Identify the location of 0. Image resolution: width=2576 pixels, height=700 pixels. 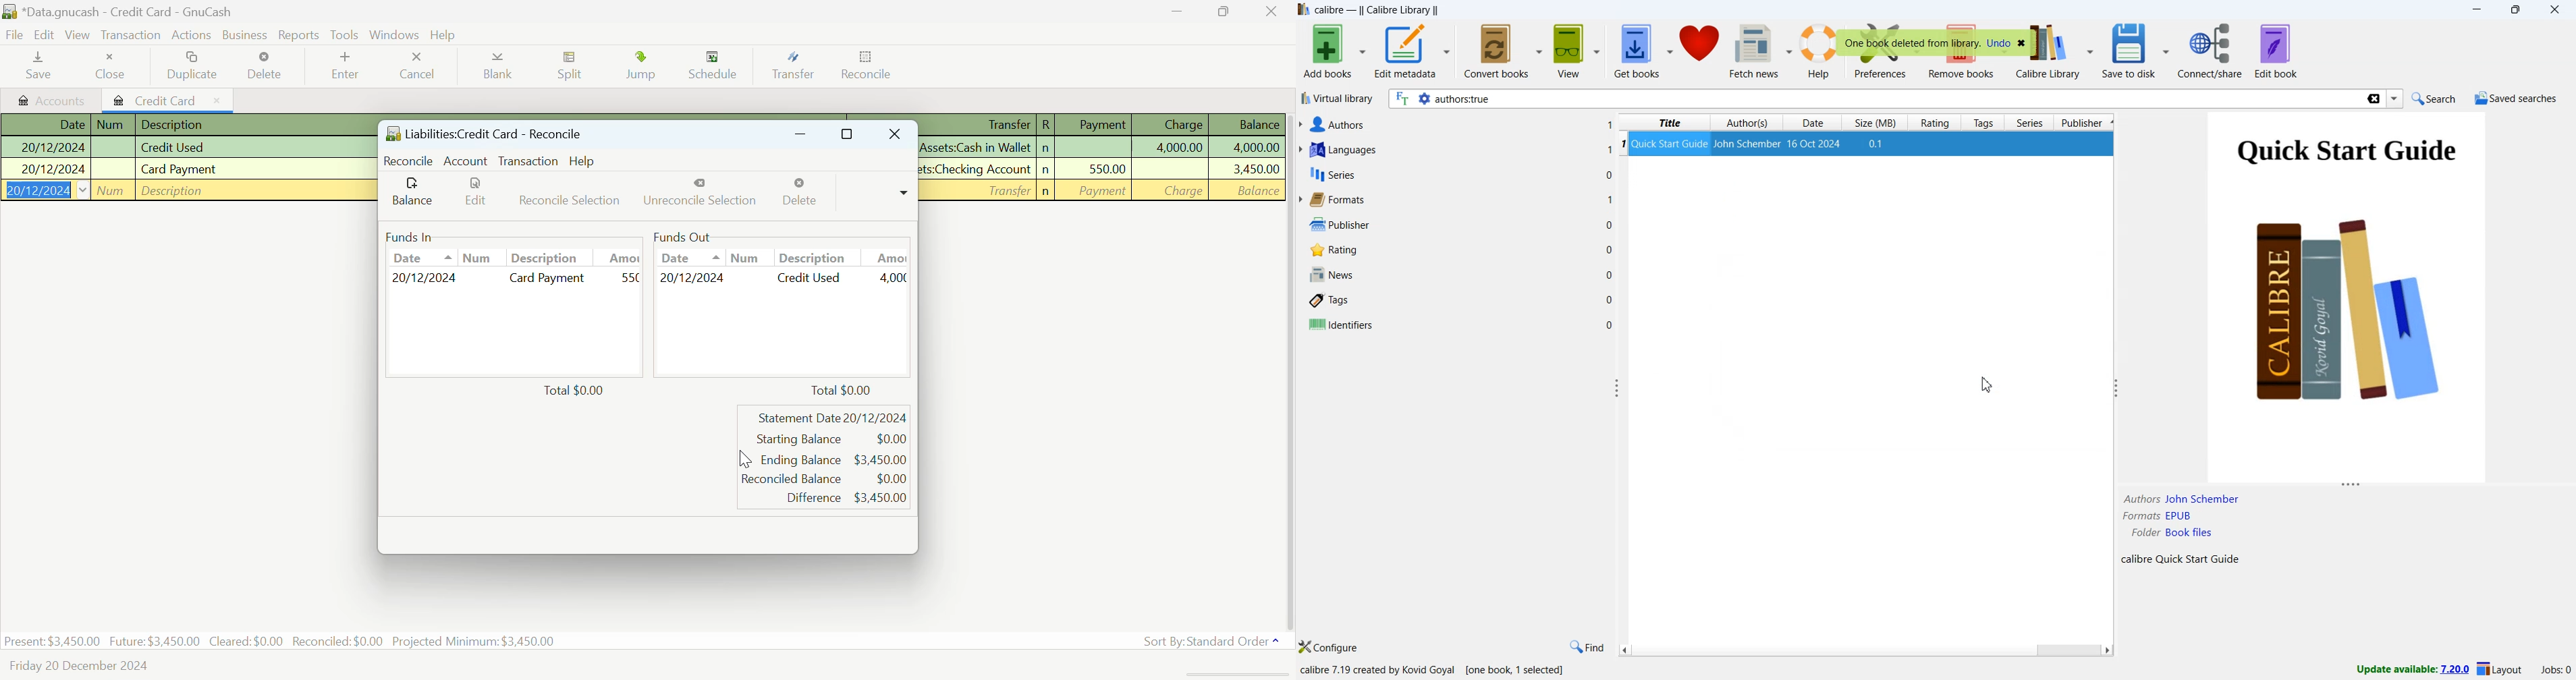
(1611, 275).